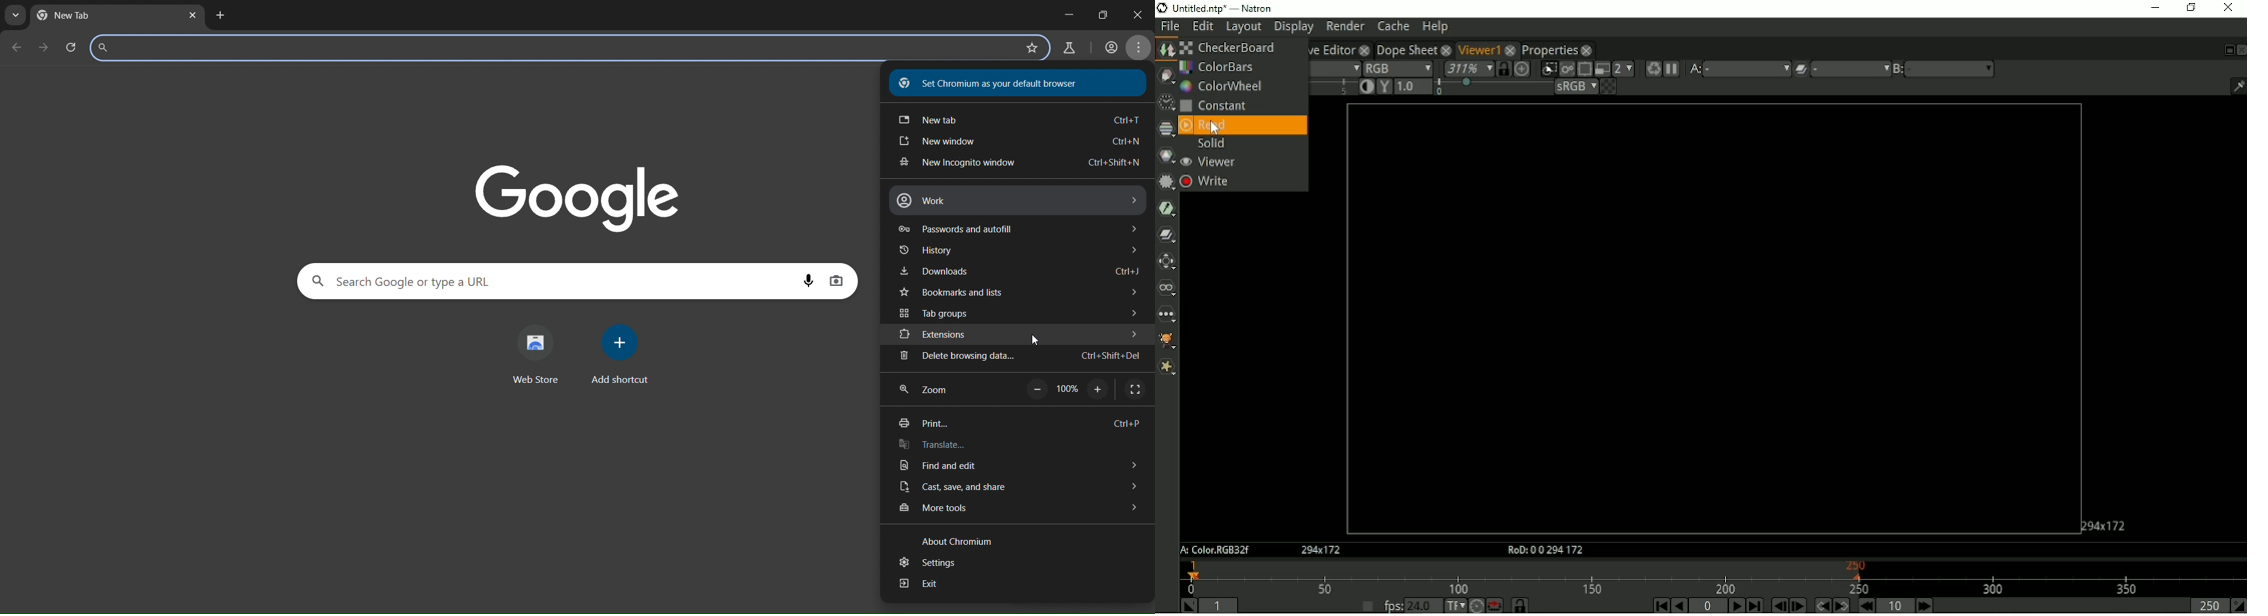  Describe the element at coordinates (1017, 229) in the screenshot. I see `password and autofill` at that location.